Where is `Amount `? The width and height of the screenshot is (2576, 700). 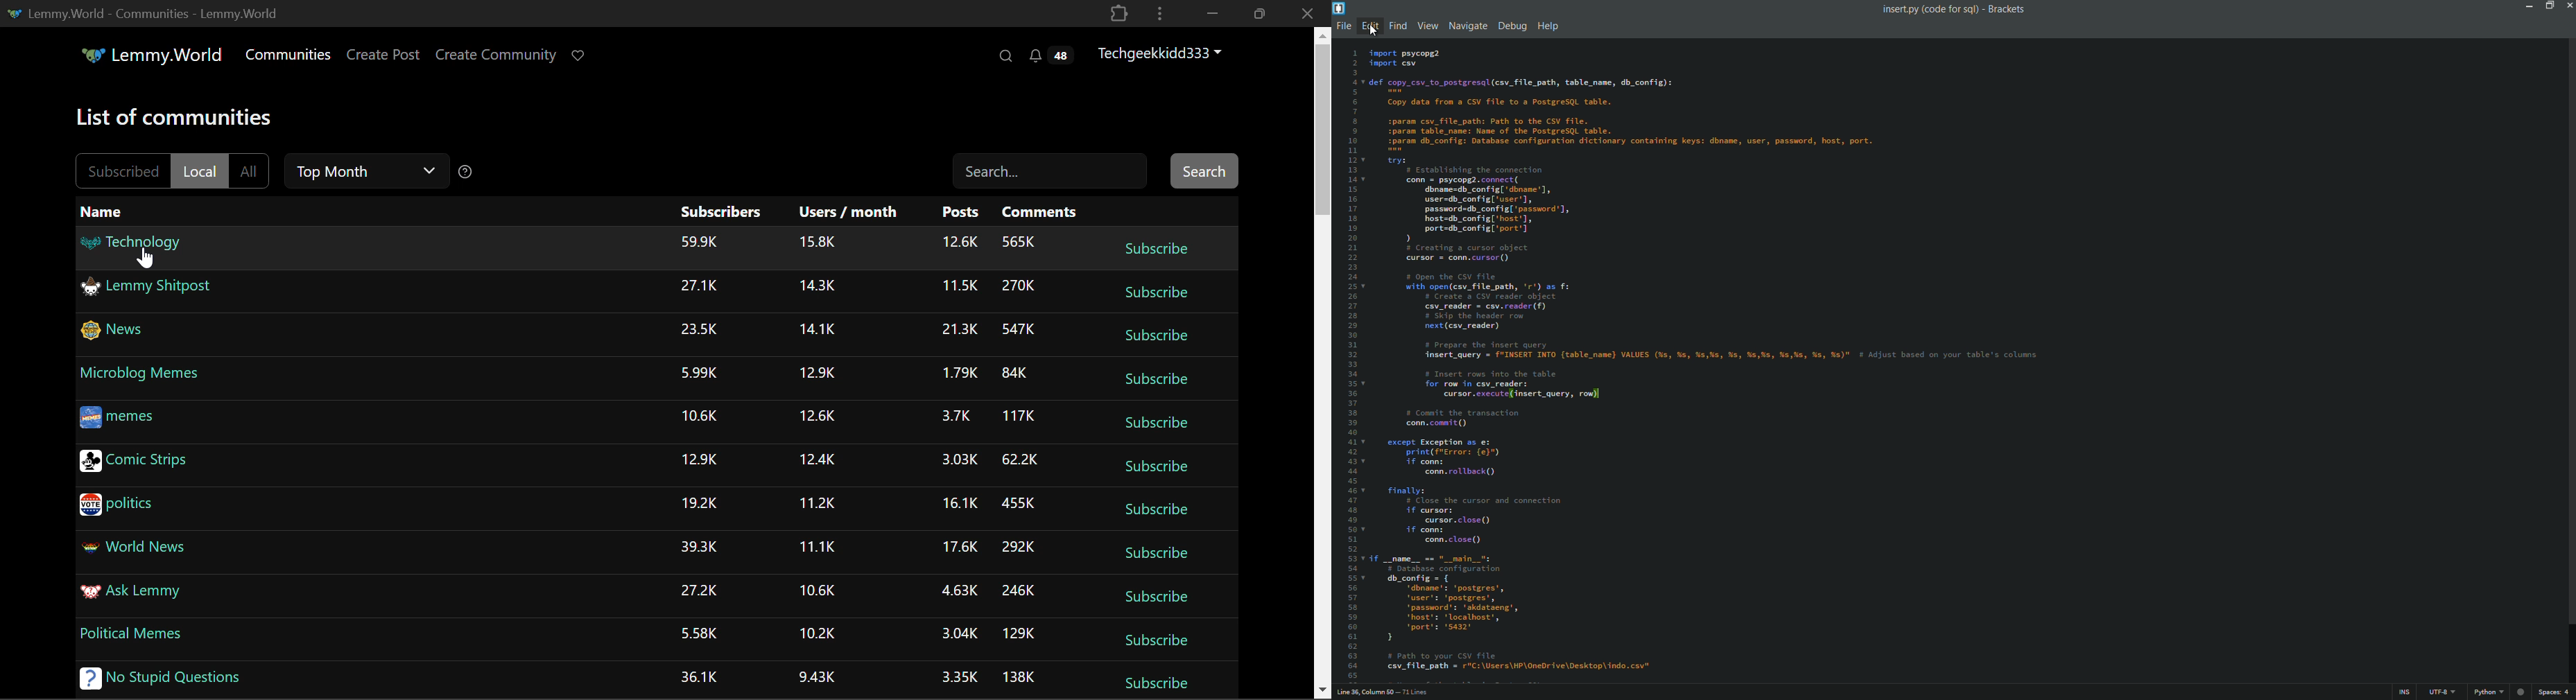 Amount  is located at coordinates (1019, 589).